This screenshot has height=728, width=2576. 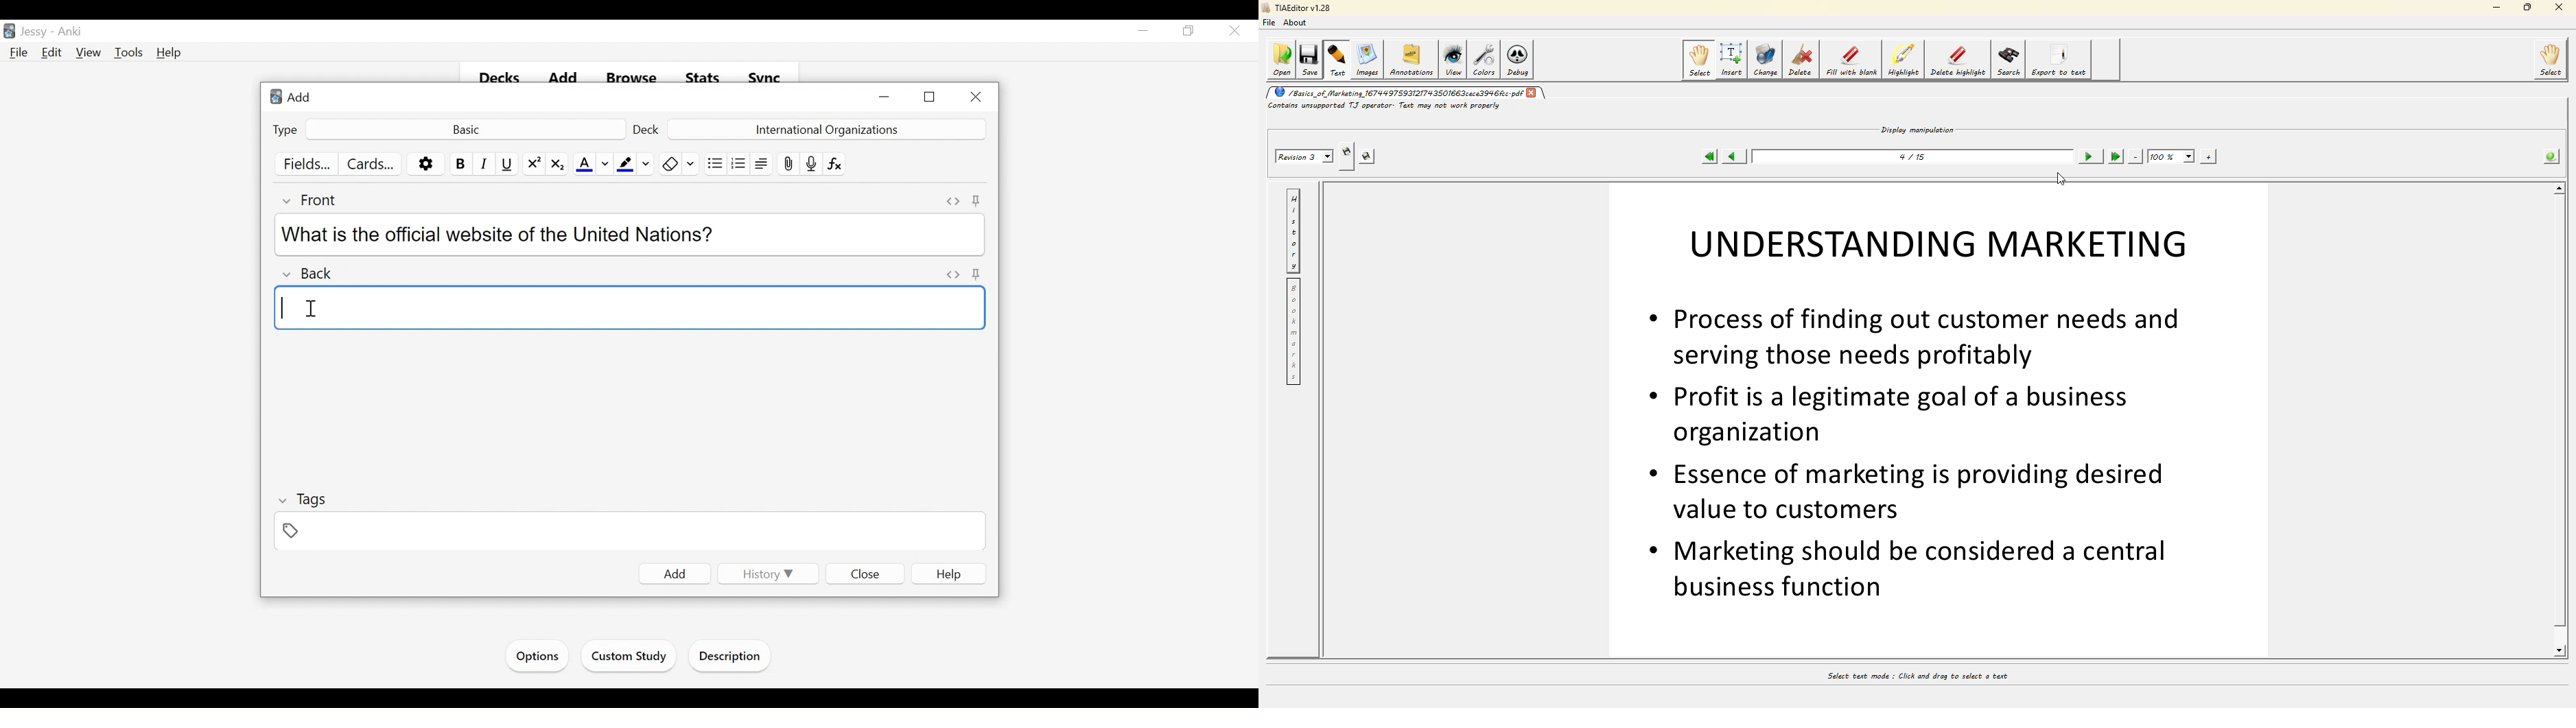 What do you see at coordinates (629, 235) in the screenshot?
I see `What is the official website of the United Nations?` at bounding box center [629, 235].